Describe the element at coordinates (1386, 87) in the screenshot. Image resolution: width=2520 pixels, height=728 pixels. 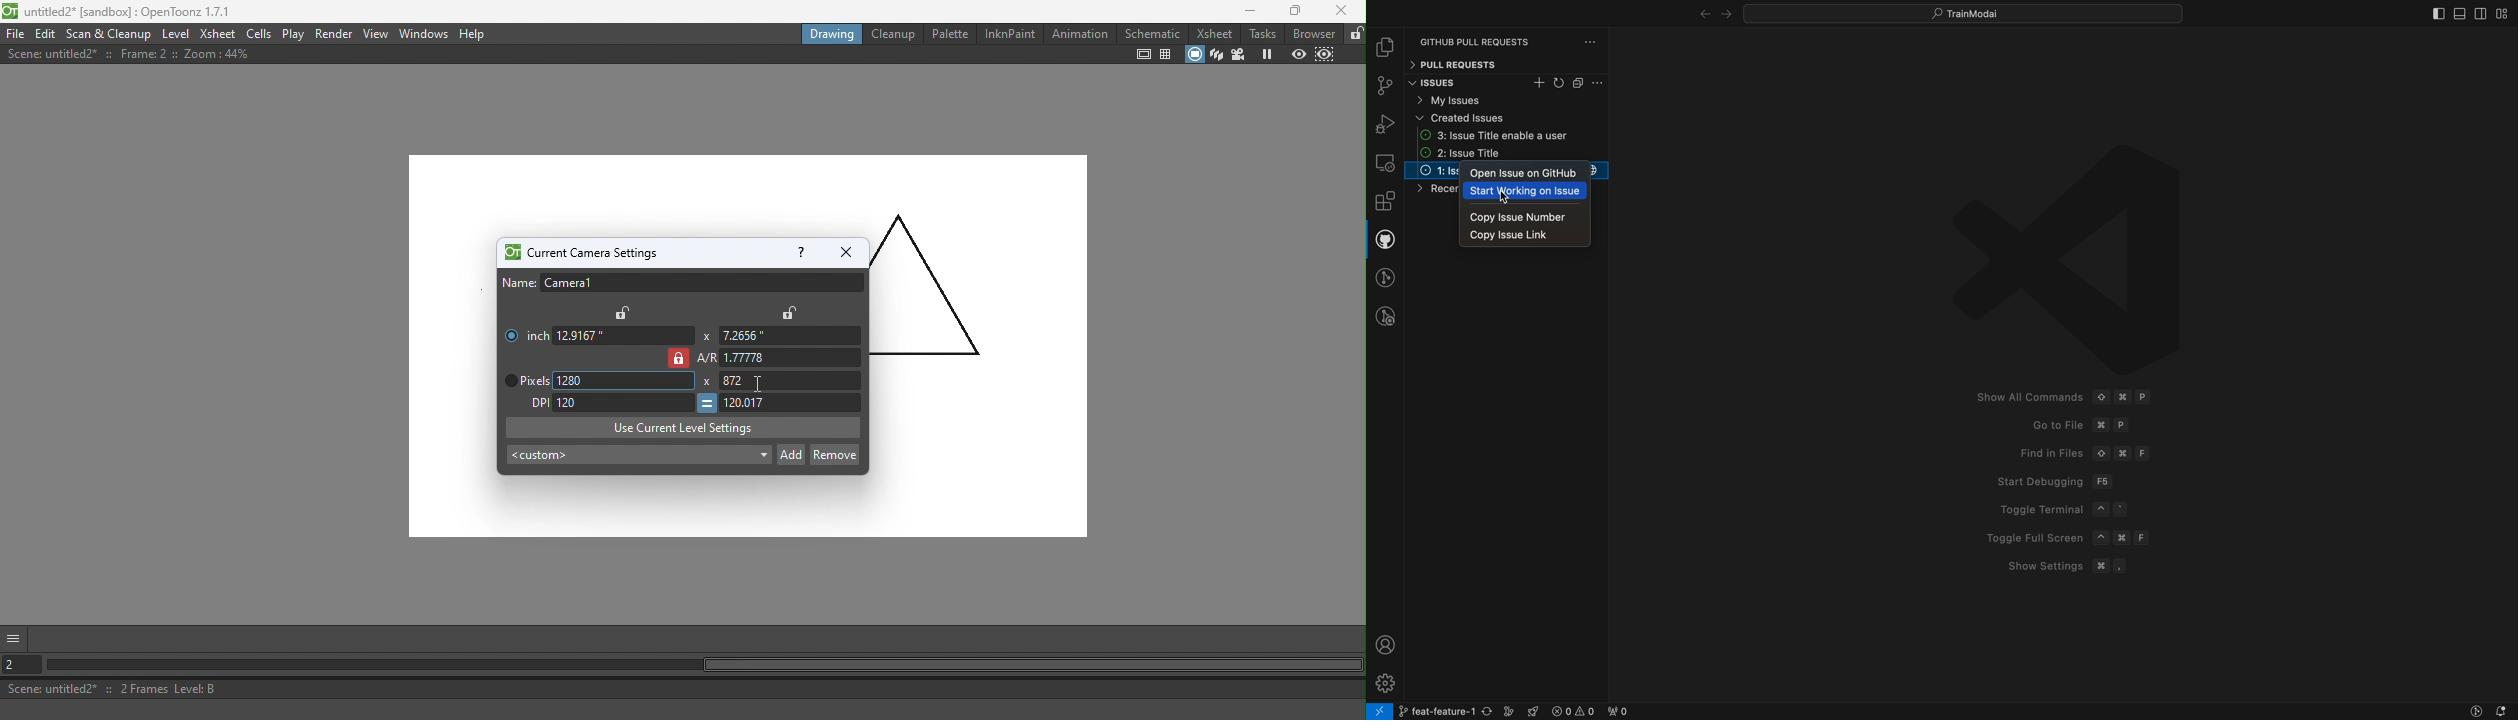
I see `git panel` at that location.